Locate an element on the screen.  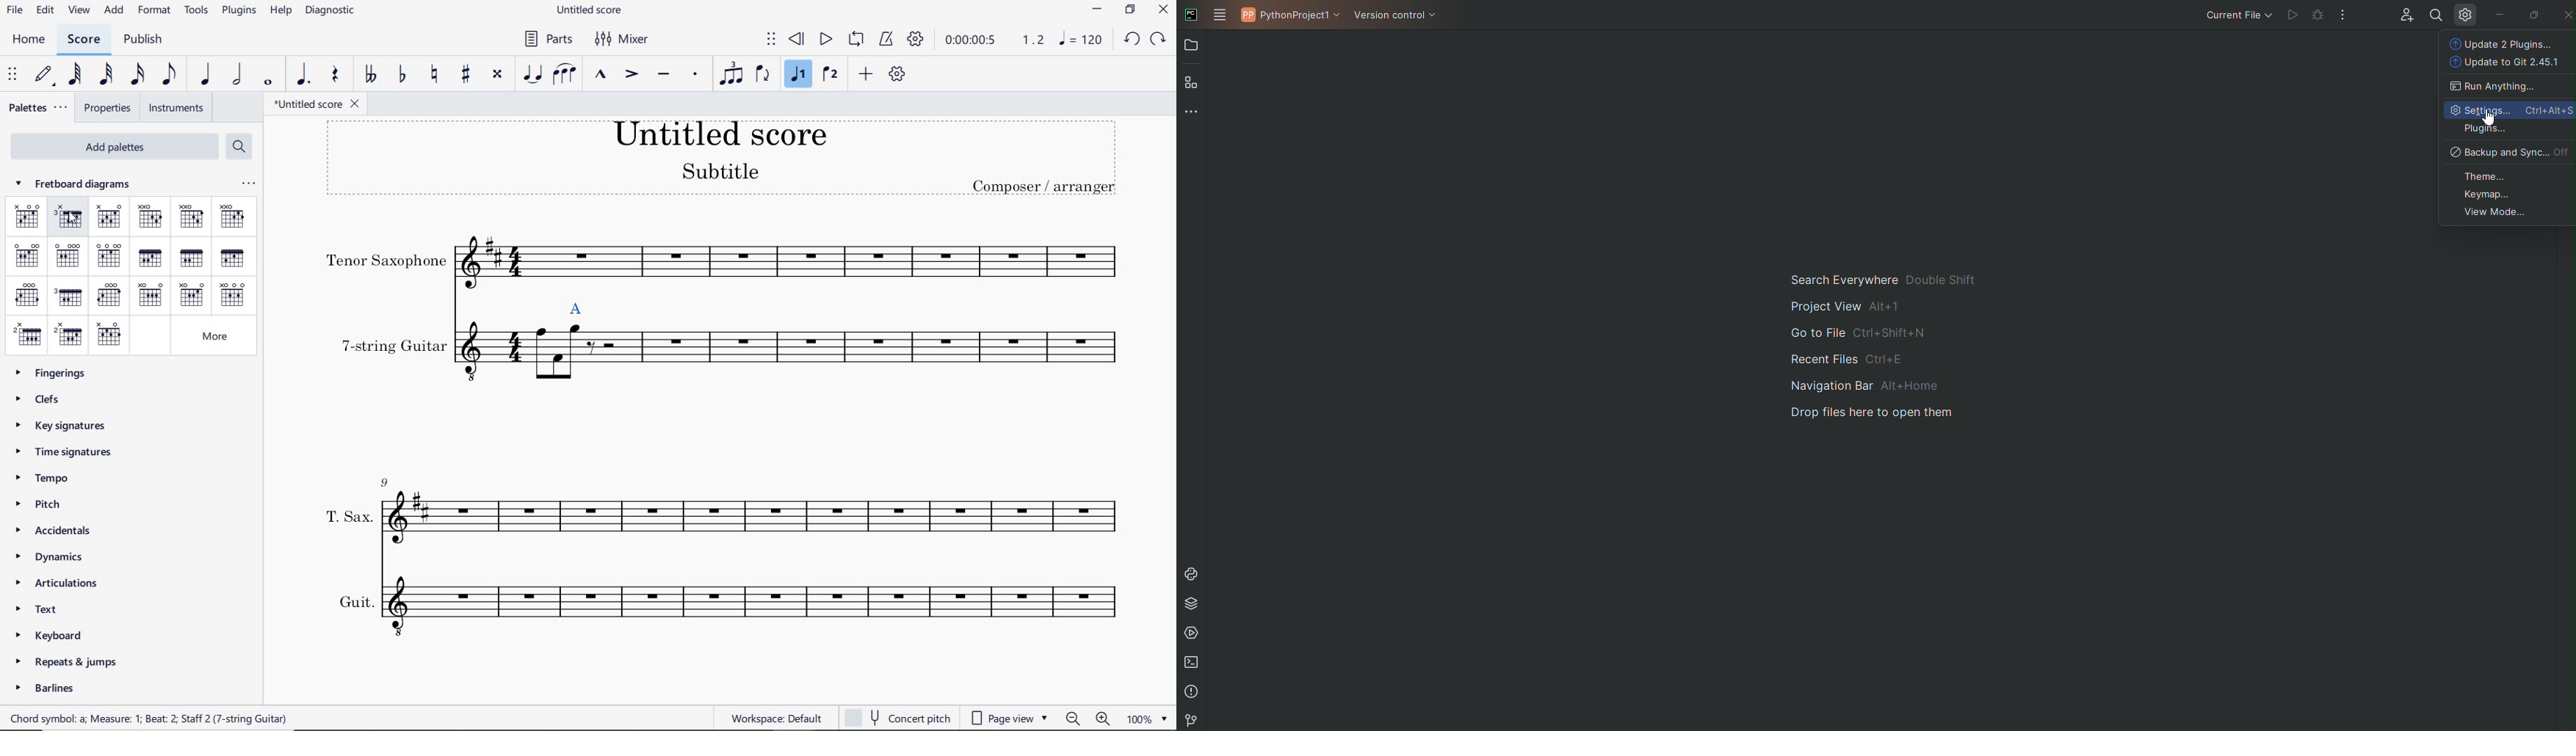
ADD is located at coordinates (866, 74).